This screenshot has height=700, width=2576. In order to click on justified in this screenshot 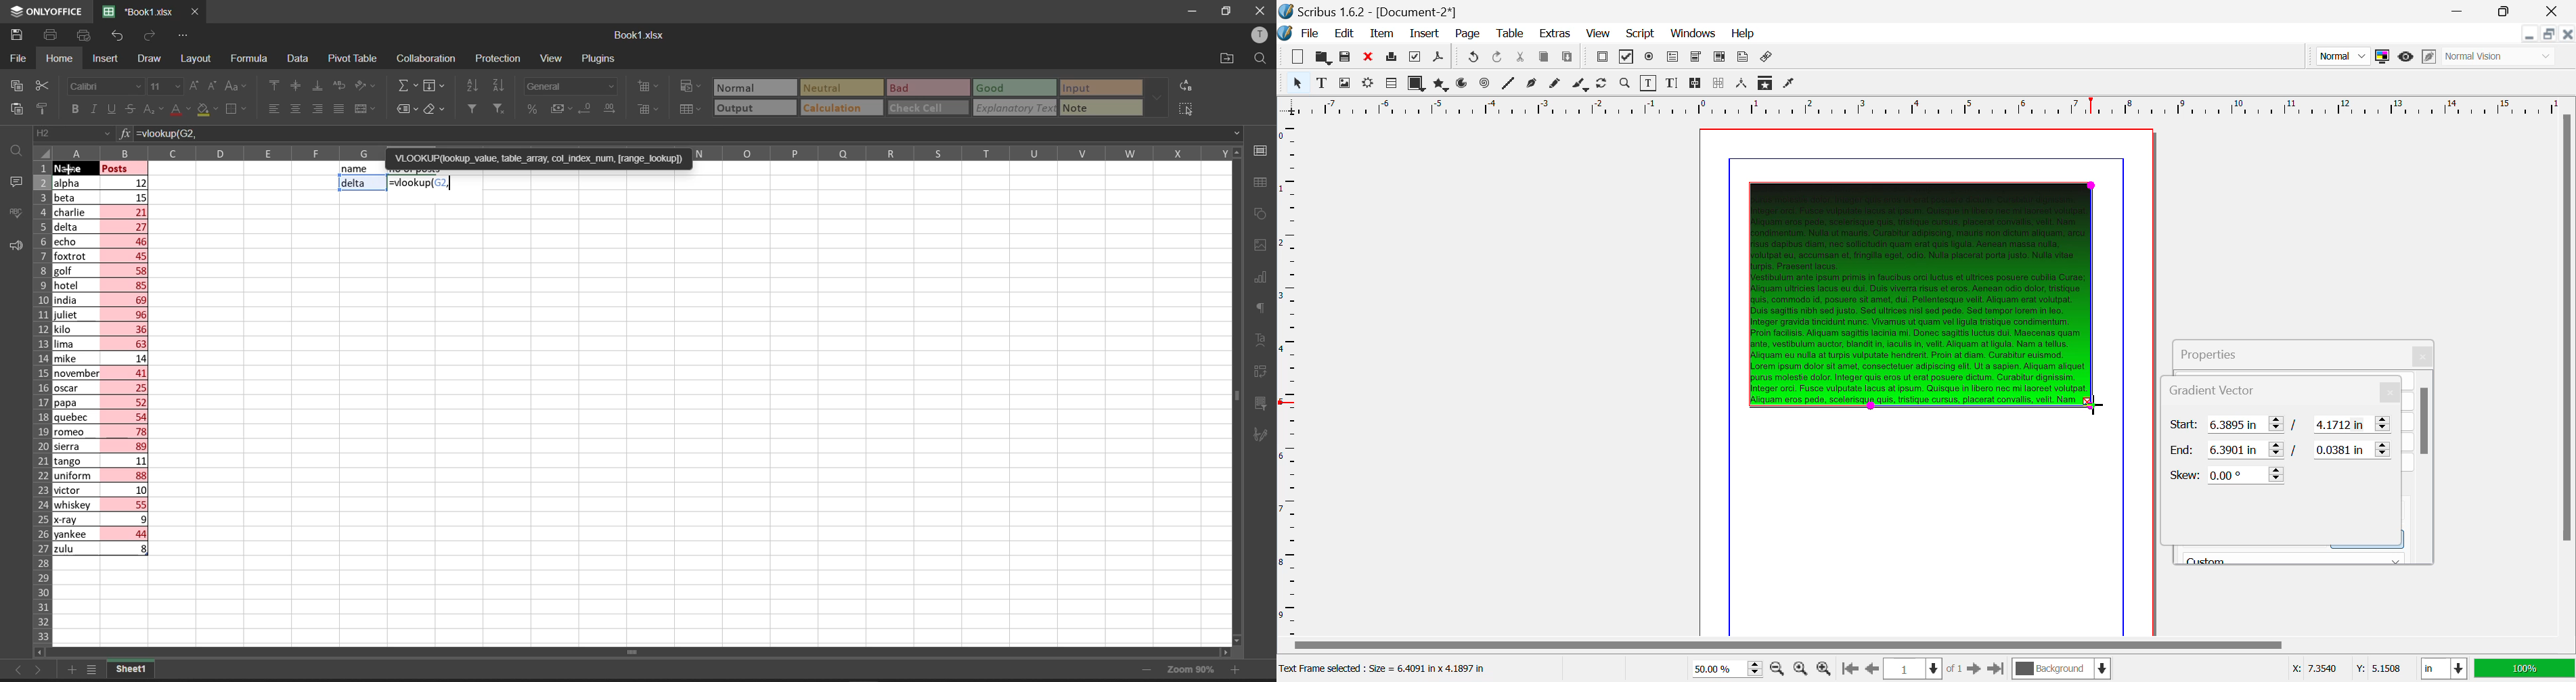, I will do `click(338, 109)`.